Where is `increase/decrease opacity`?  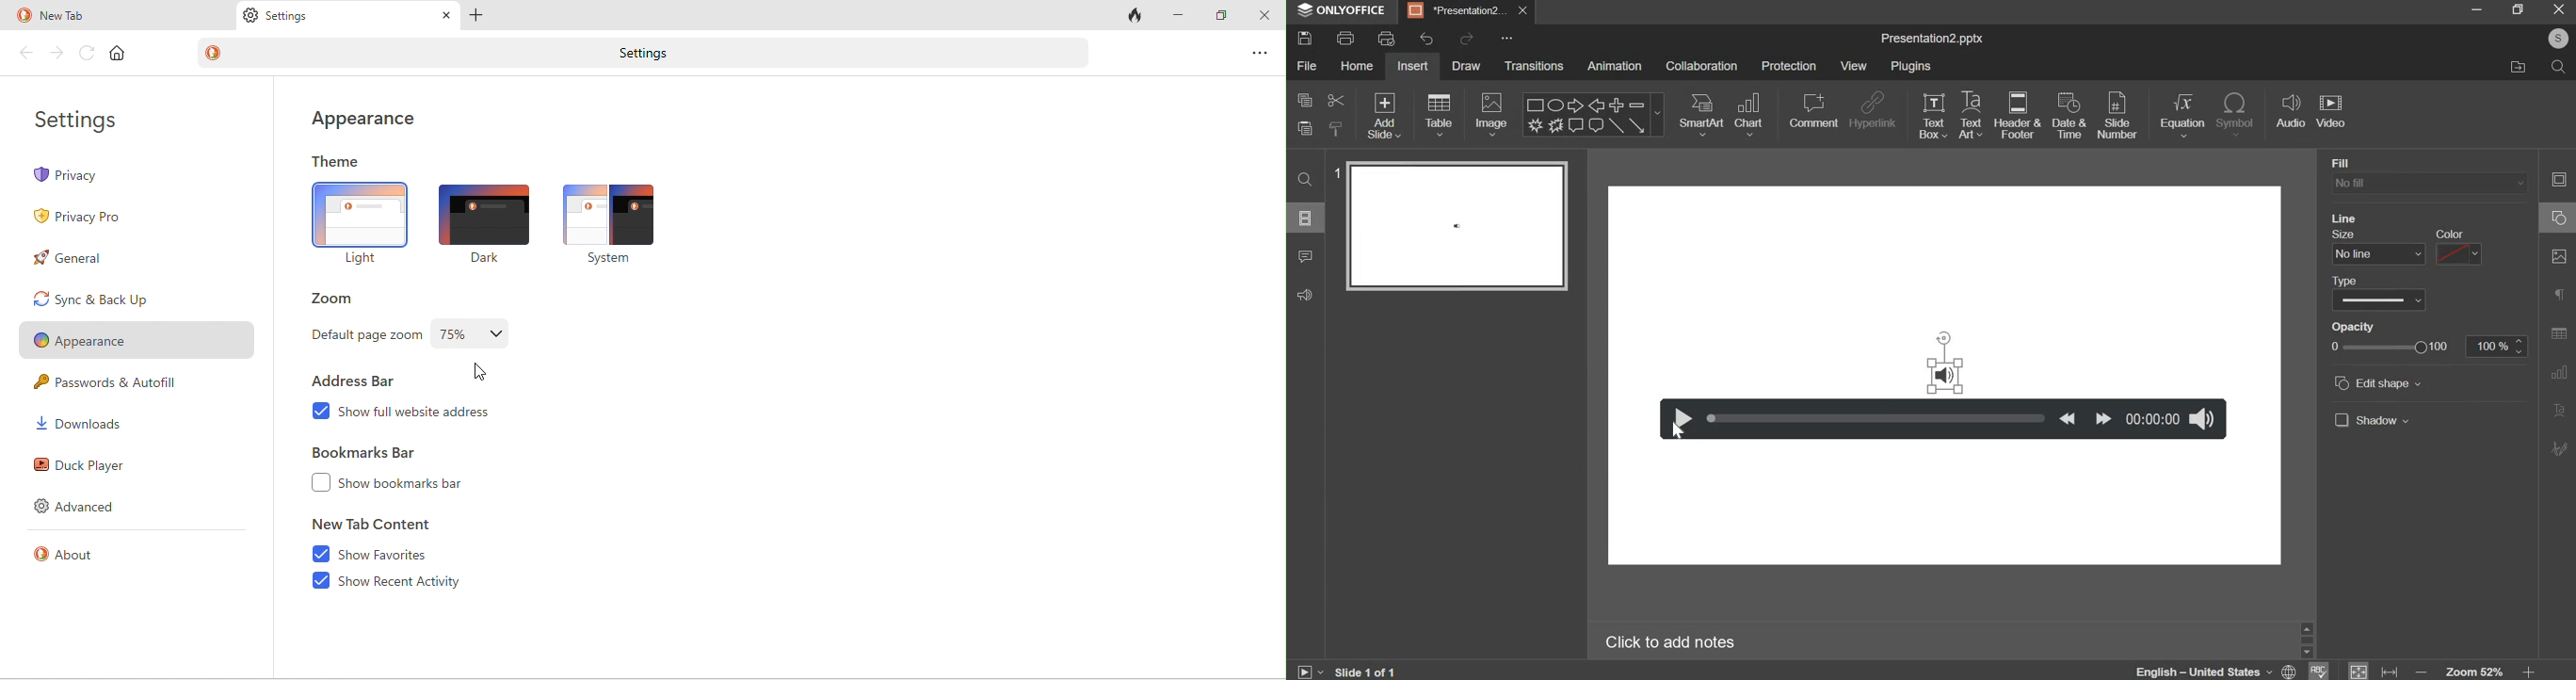 increase/decrease opacity is located at coordinates (2520, 346).